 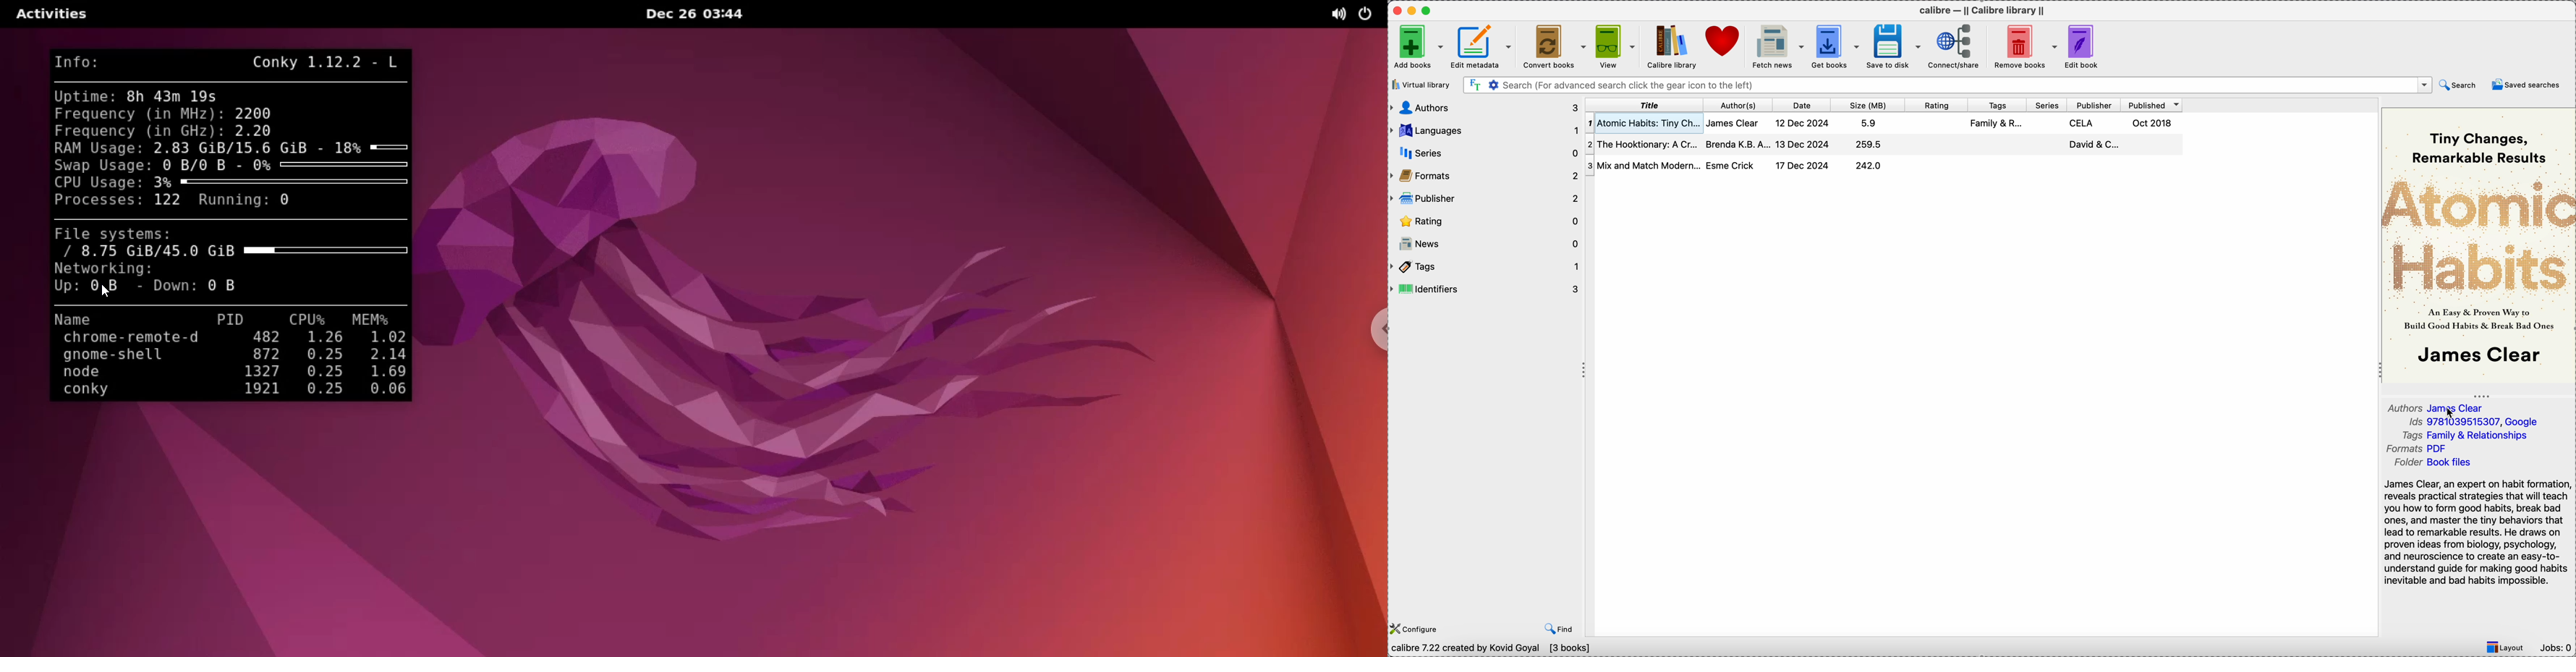 What do you see at coordinates (1995, 122) in the screenshot?
I see `Family & R...` at bounding box center [1995, 122].